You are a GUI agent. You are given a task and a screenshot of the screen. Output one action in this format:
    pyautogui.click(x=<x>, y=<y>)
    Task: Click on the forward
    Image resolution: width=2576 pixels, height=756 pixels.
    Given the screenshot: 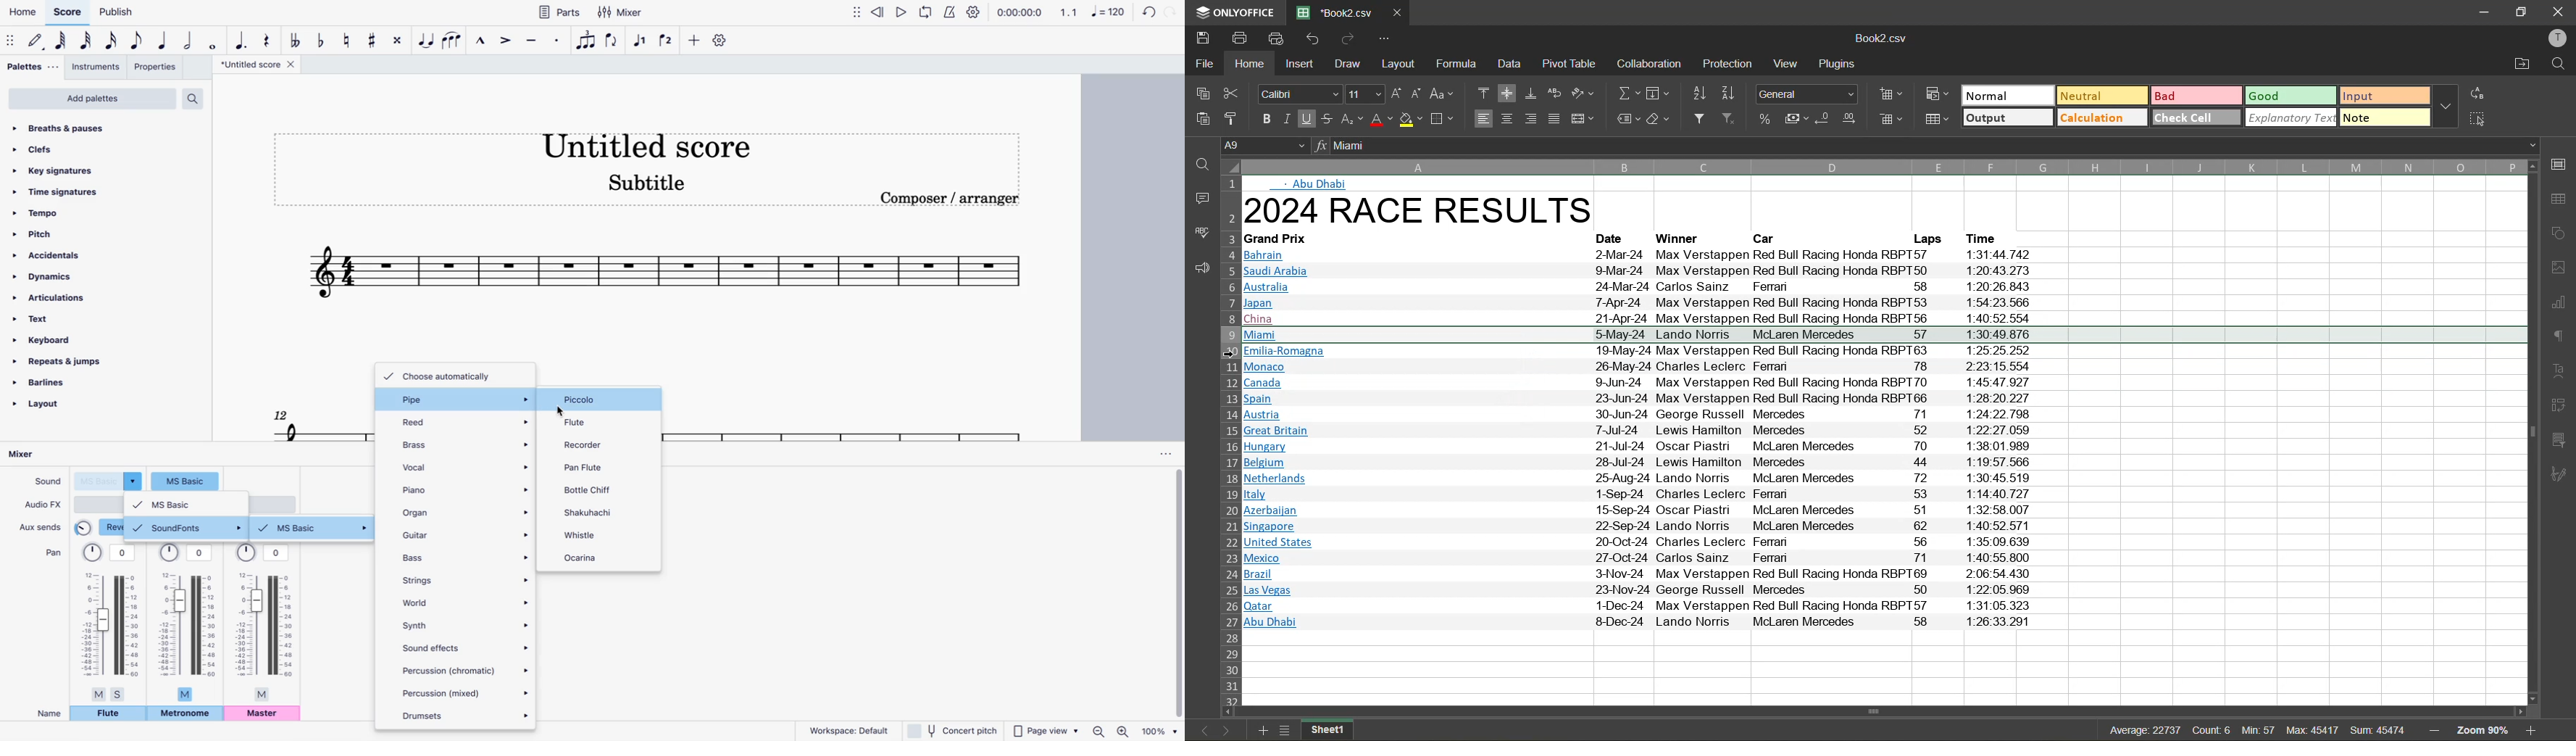 What is the action you would take?
    pyautogui.click(x=1171, y=13)
    